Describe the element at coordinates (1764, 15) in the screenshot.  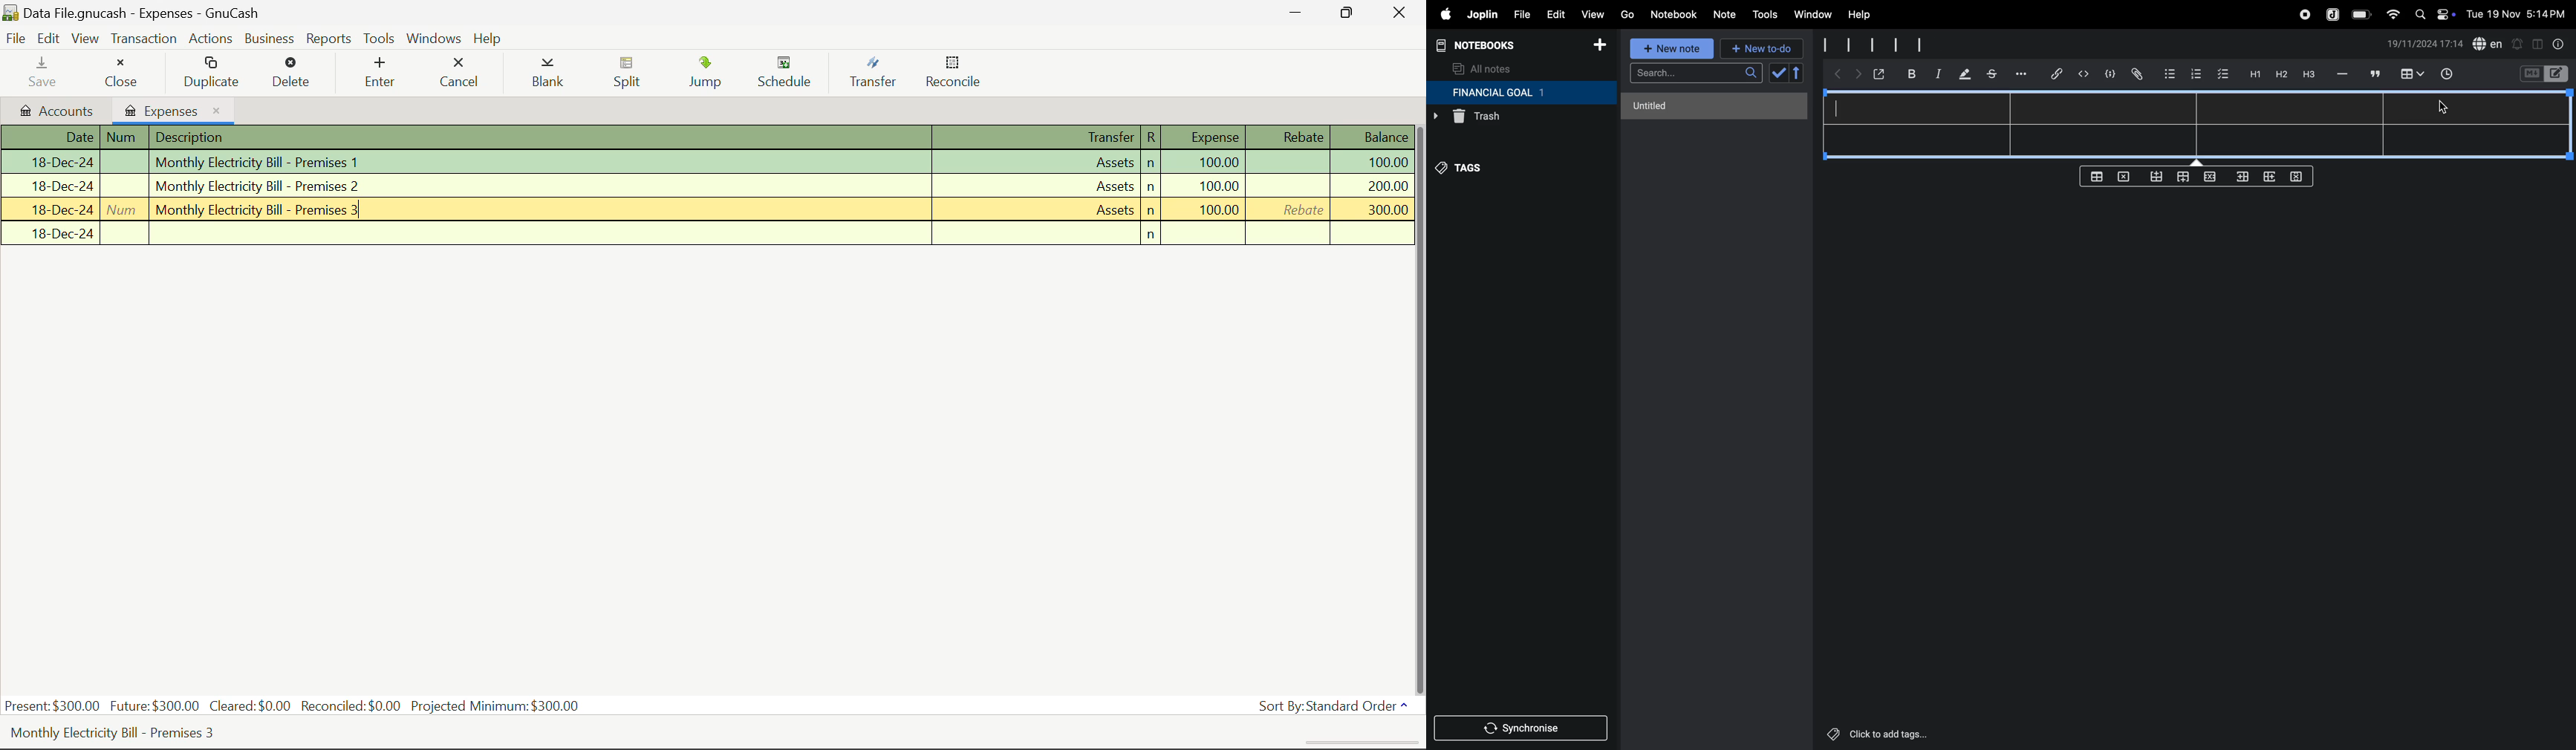
I see `tools` at that location.